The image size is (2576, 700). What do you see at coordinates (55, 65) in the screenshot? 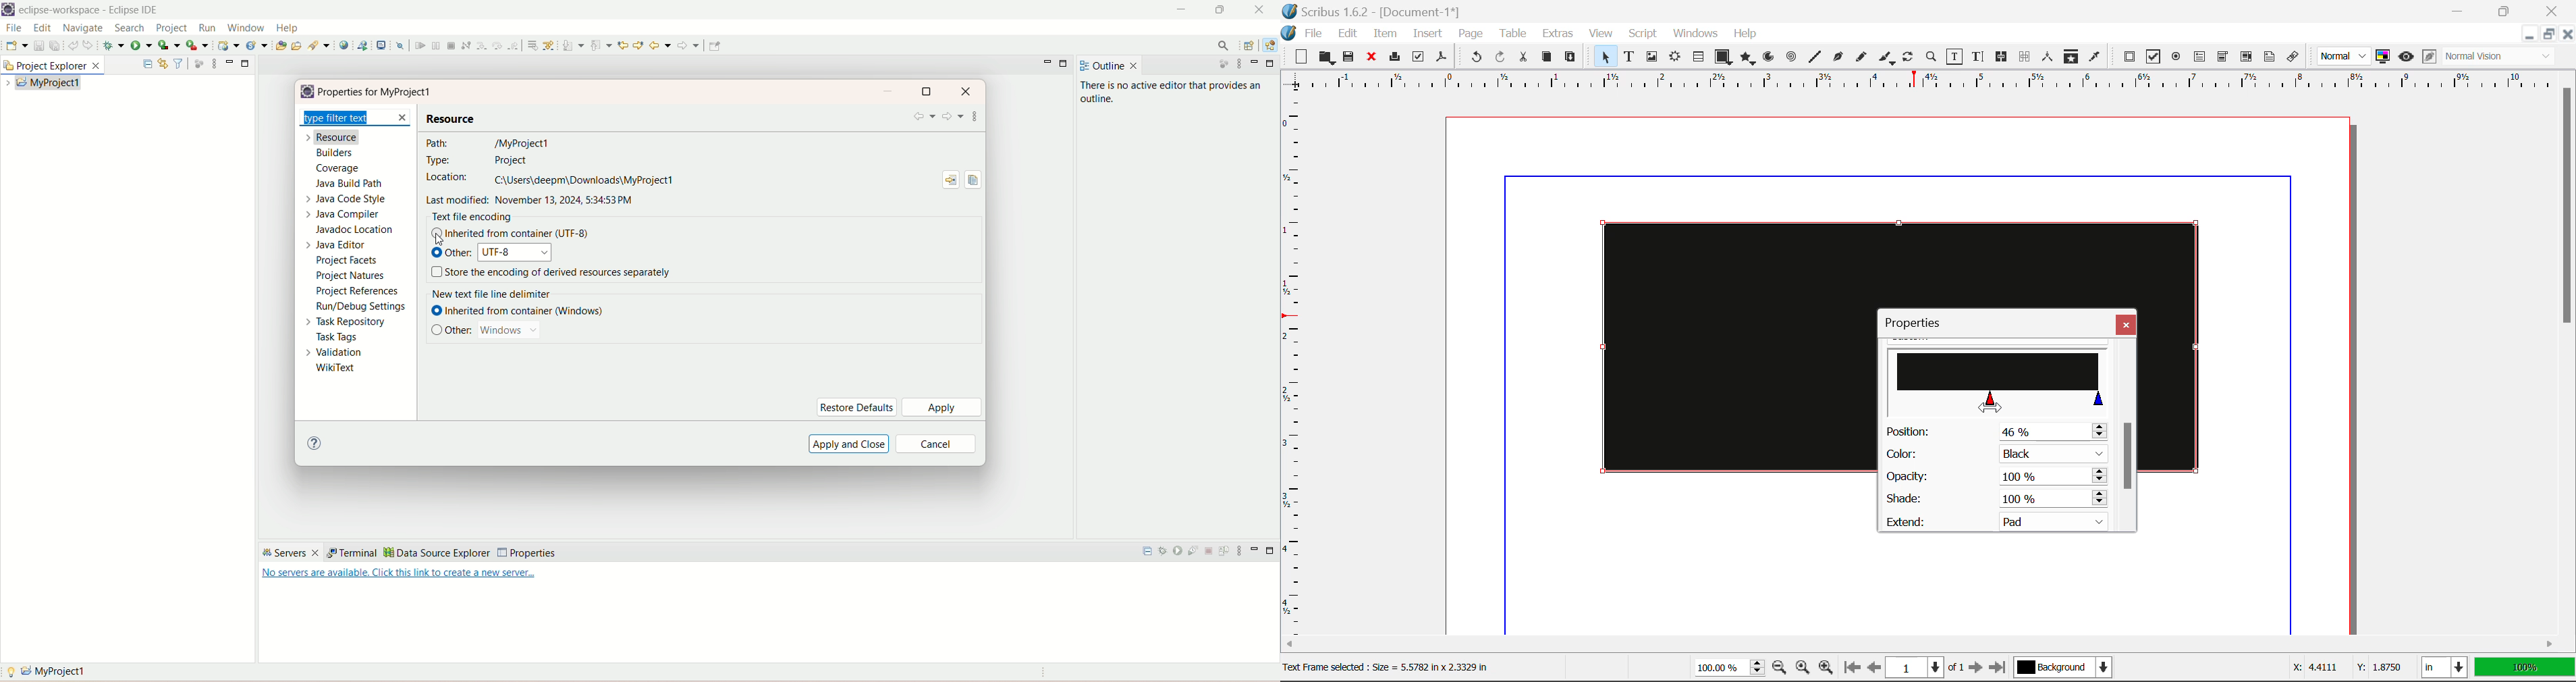
I see `project explorer` at bounding box center [55, 65].